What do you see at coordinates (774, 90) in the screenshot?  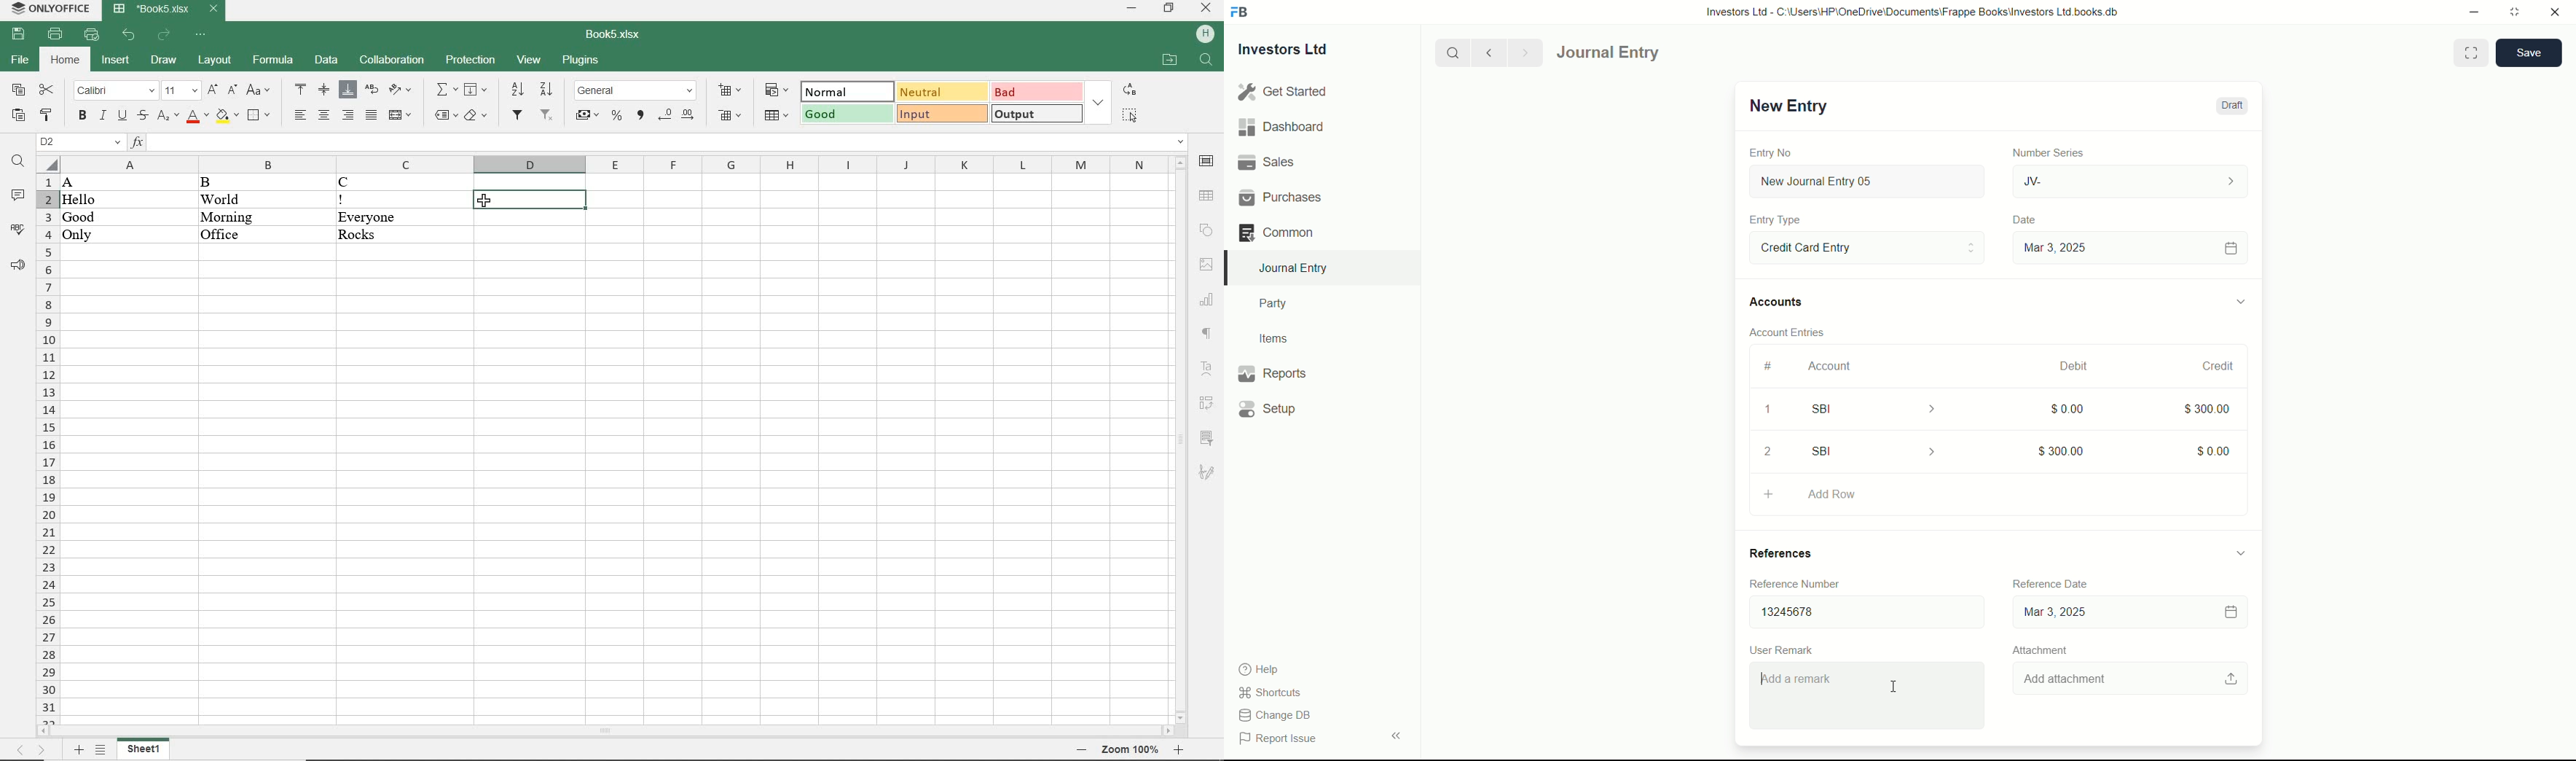 I see `conditional formatting` at bounding box center [774, 90].